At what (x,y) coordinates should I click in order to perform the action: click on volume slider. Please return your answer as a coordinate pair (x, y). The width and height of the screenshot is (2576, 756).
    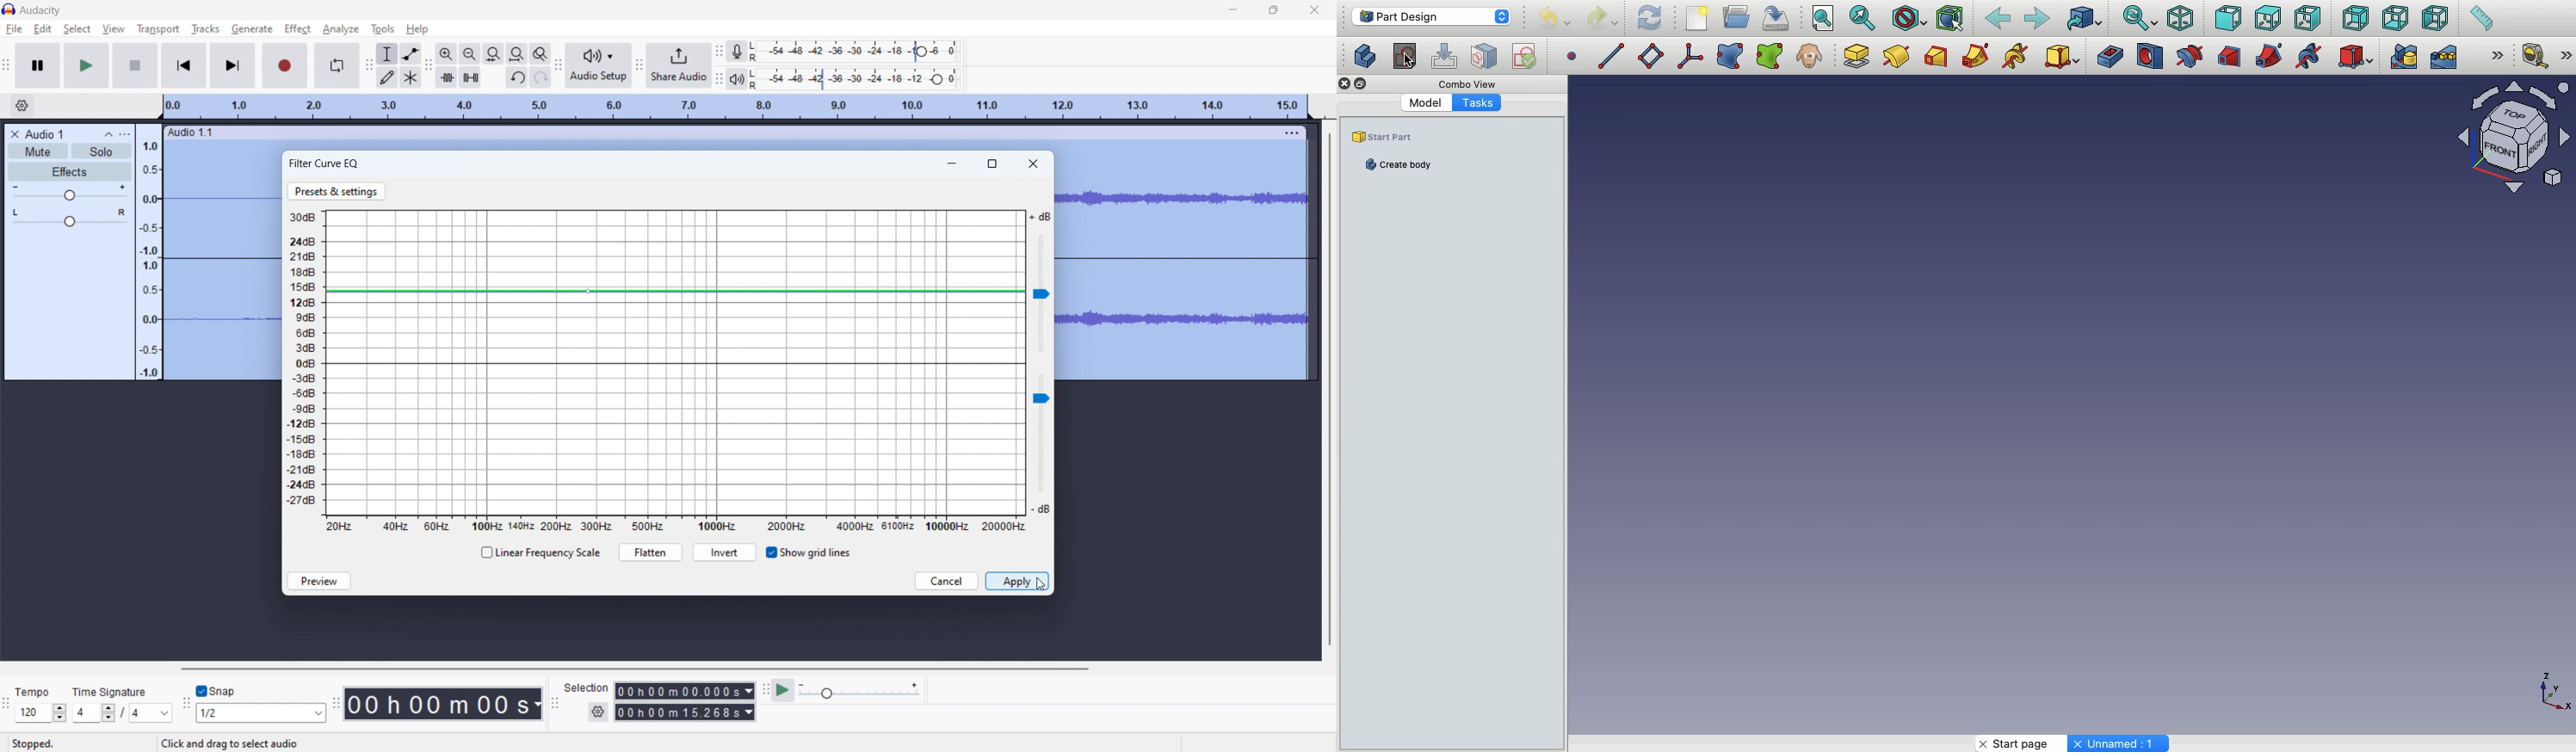
    Looking at the image, I should click on (1040, 446).